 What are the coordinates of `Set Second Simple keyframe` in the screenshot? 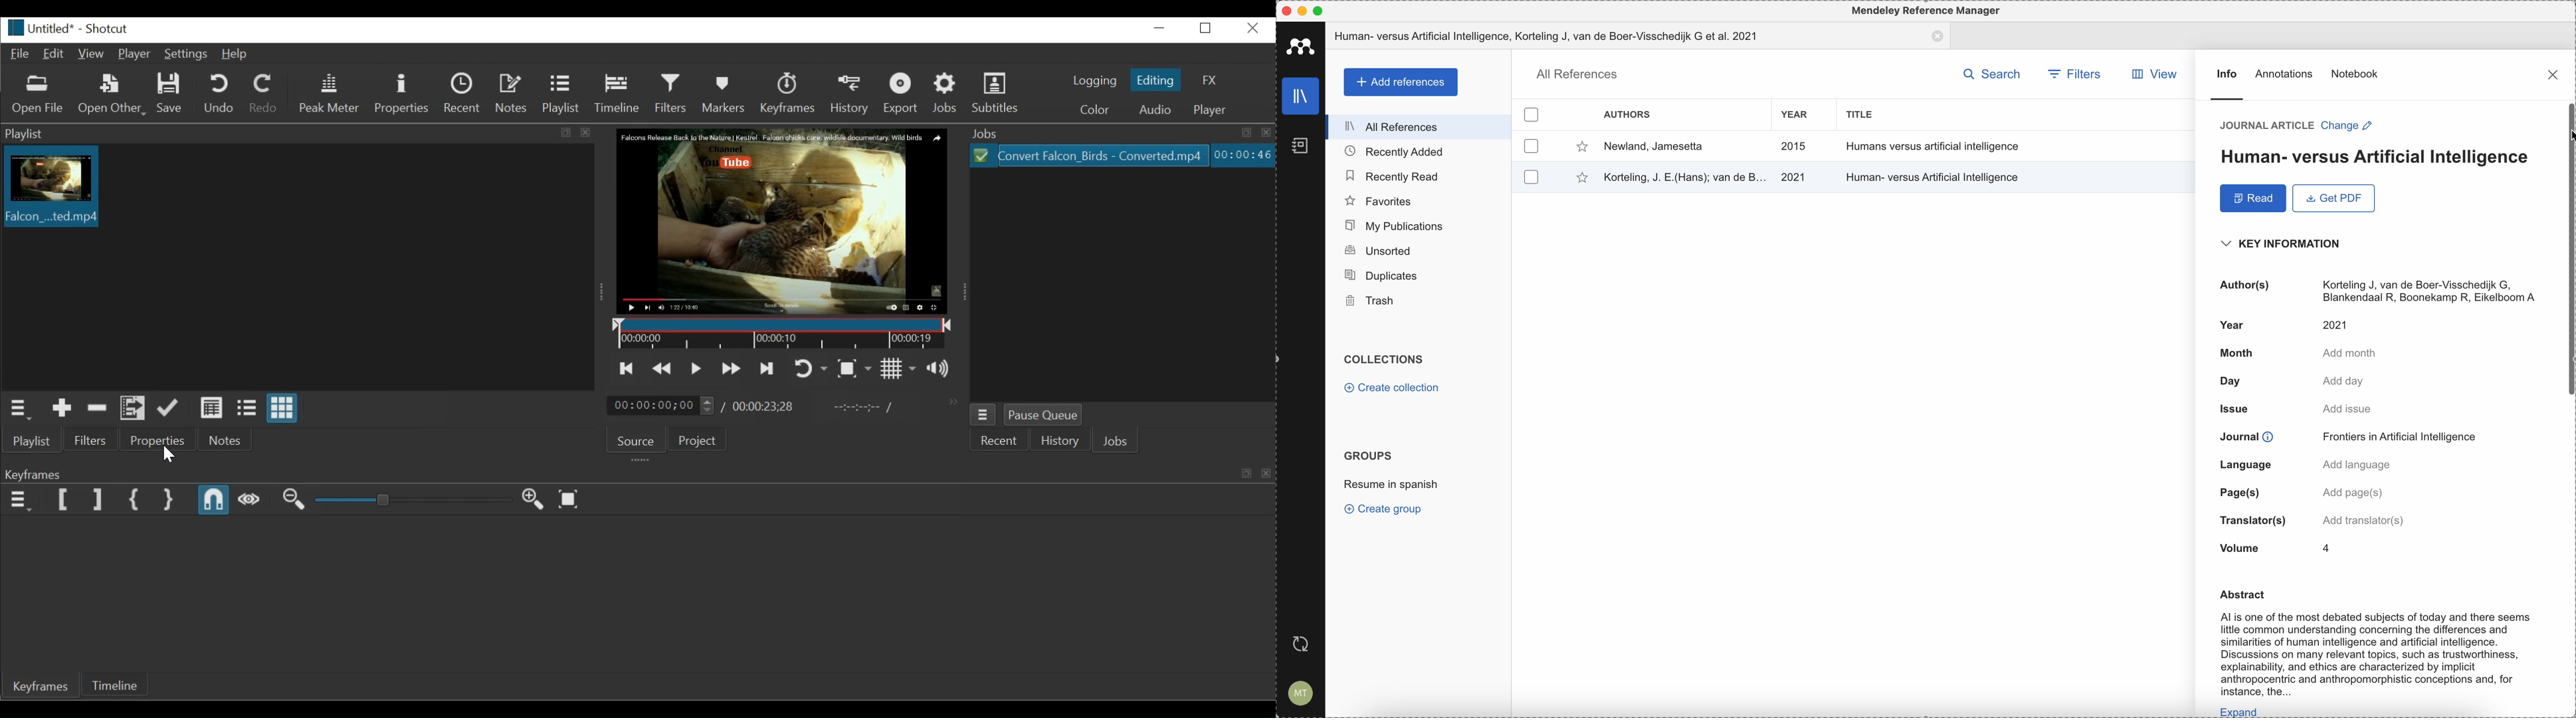 It's located at (169, 500).